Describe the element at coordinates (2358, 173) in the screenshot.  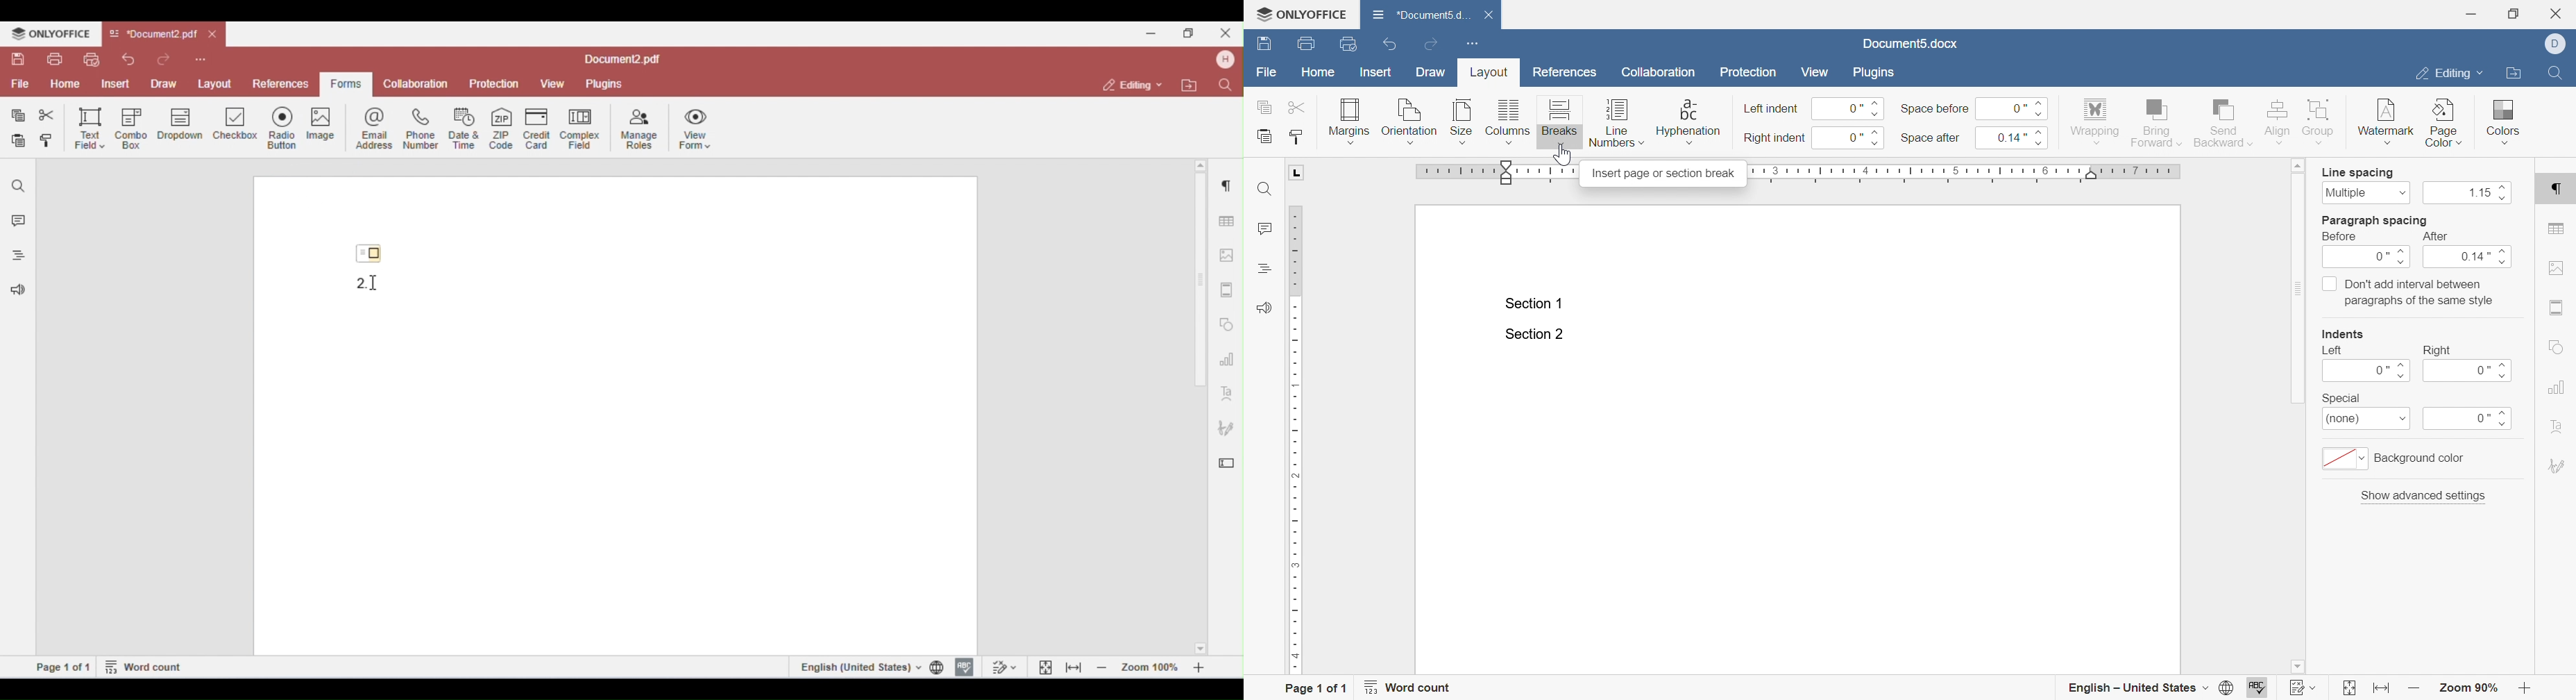
I see `line spacing` at that location.